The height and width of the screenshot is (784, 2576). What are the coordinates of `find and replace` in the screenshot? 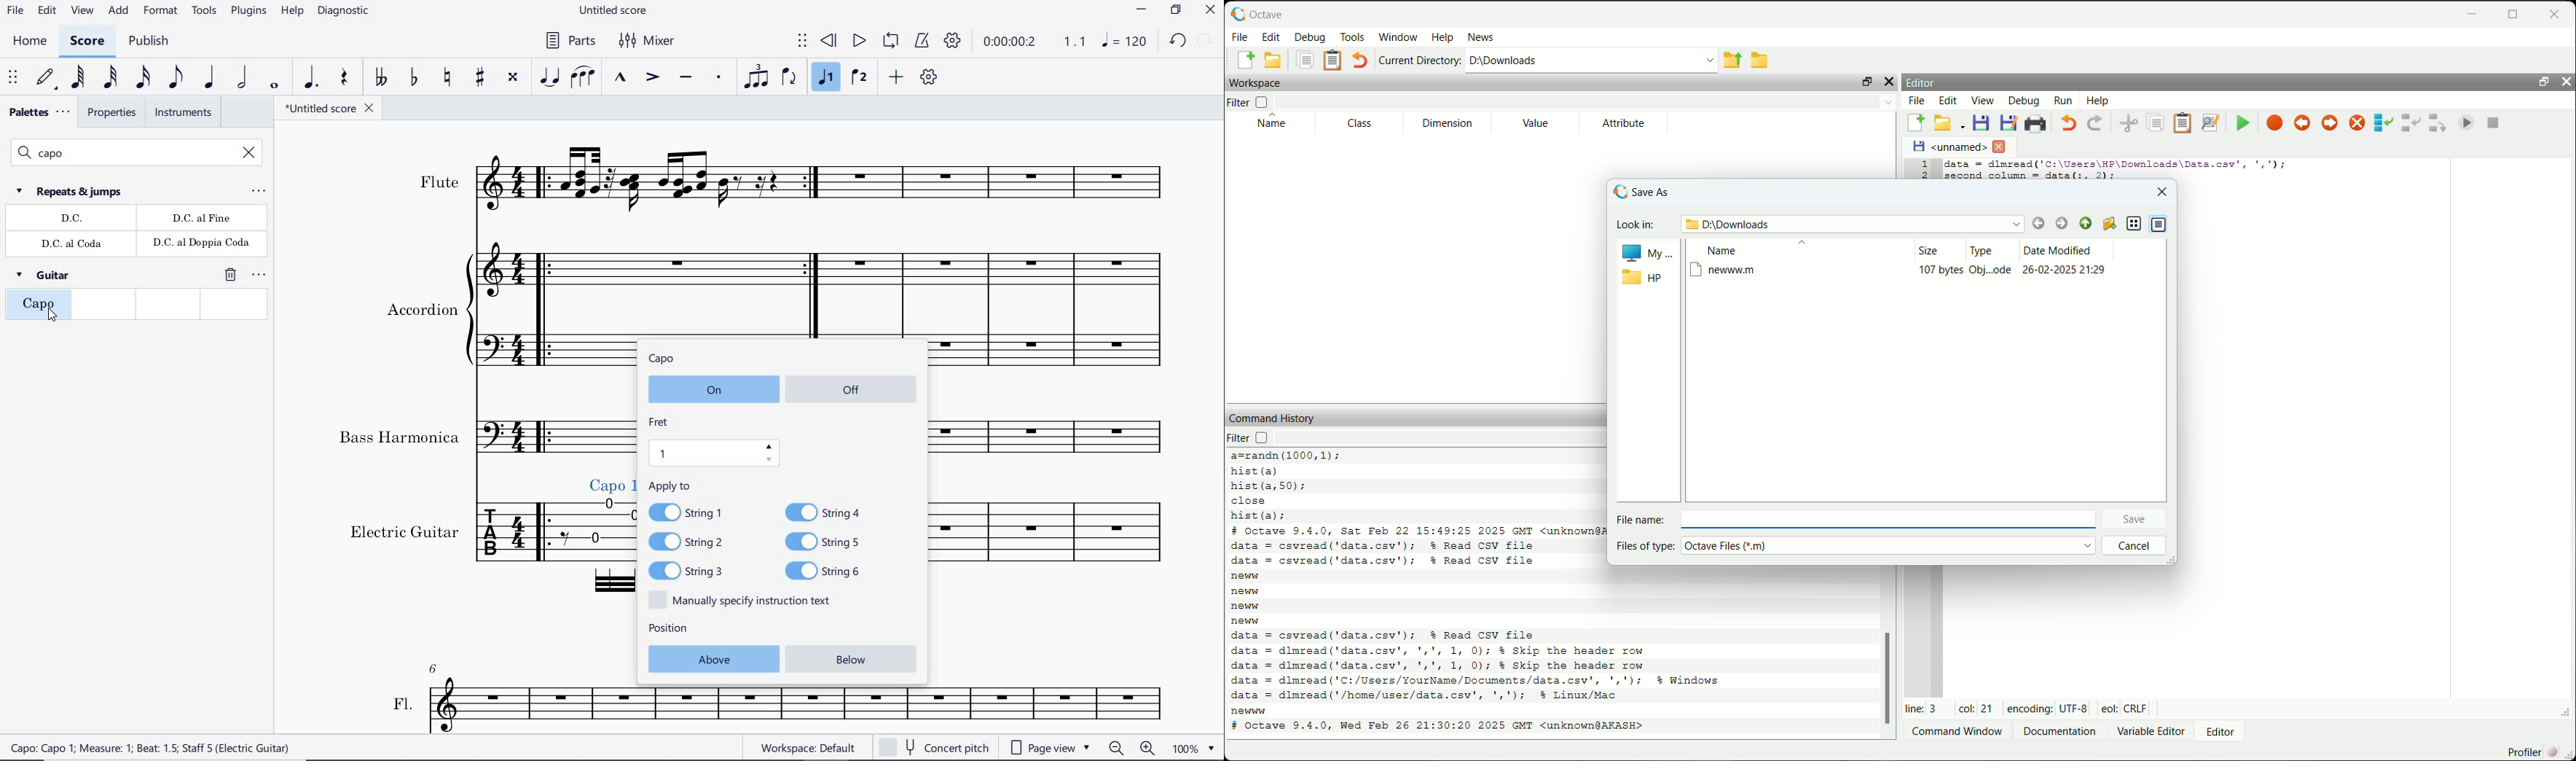 It's located at (2210, 123).